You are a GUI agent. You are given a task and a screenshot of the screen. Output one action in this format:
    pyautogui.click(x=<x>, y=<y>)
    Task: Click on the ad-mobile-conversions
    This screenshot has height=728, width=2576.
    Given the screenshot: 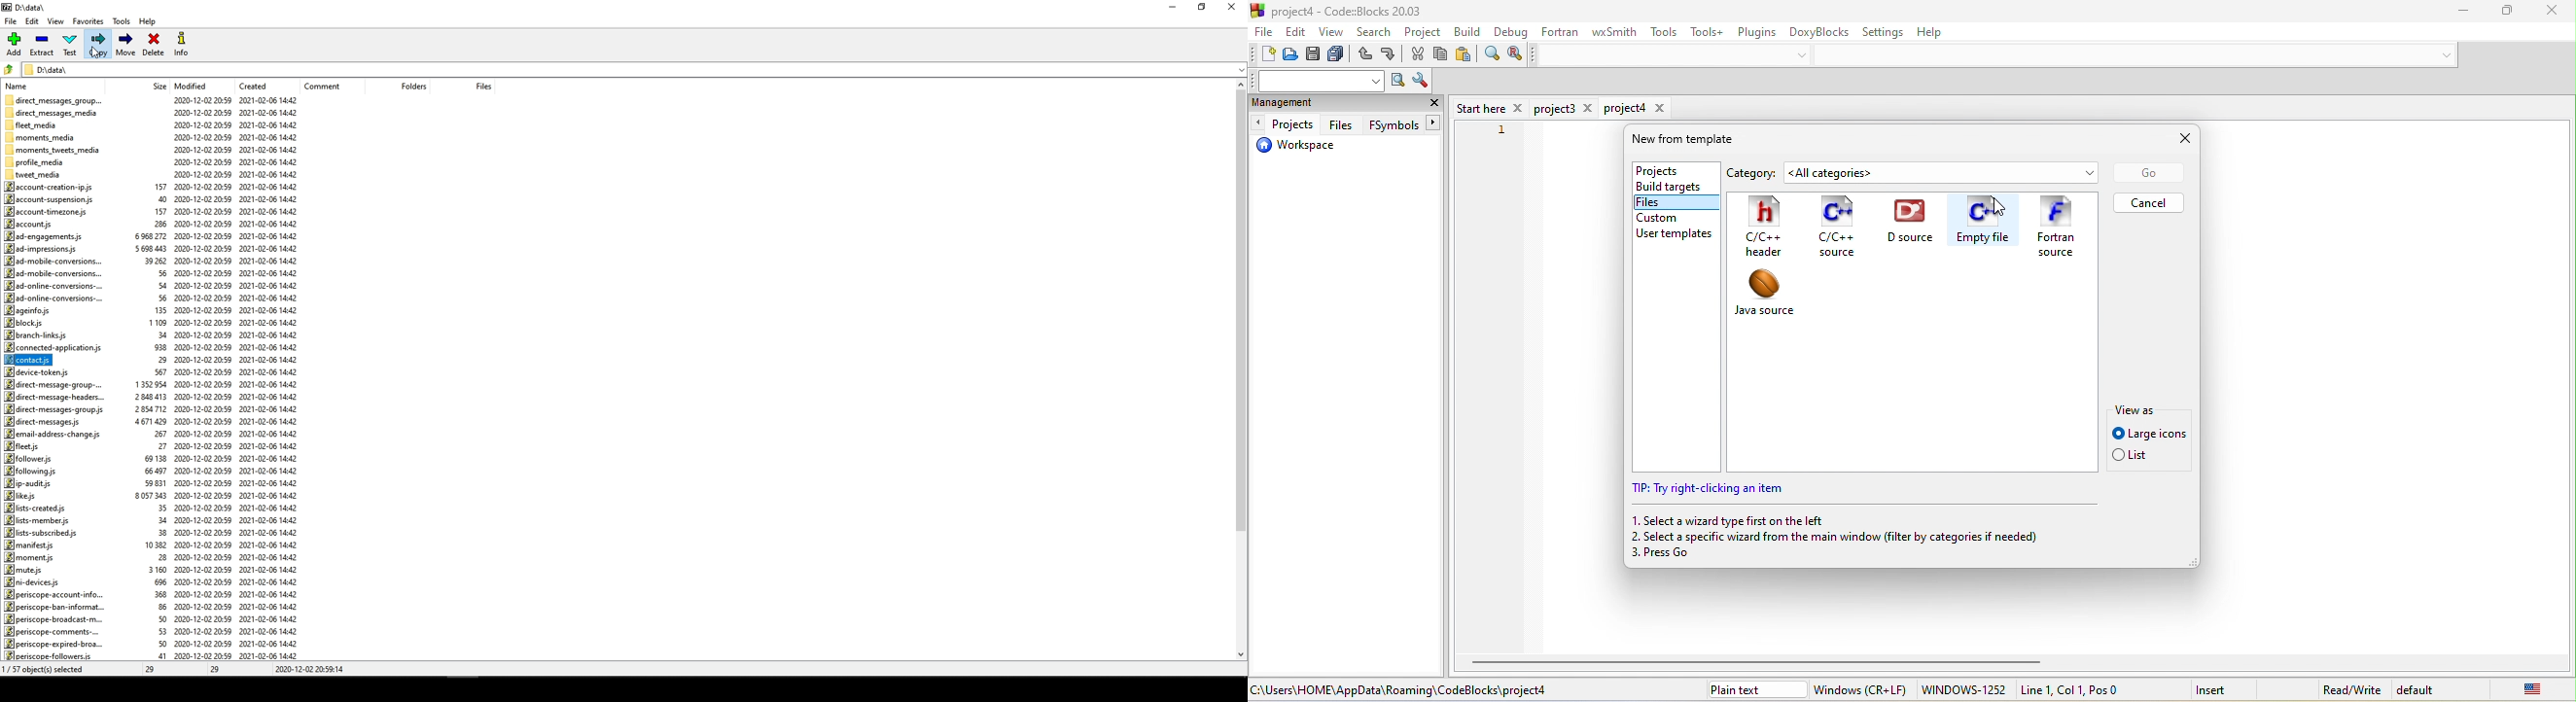 What is the action you would take?
    pyautogui.click(x=52, y=261)
    